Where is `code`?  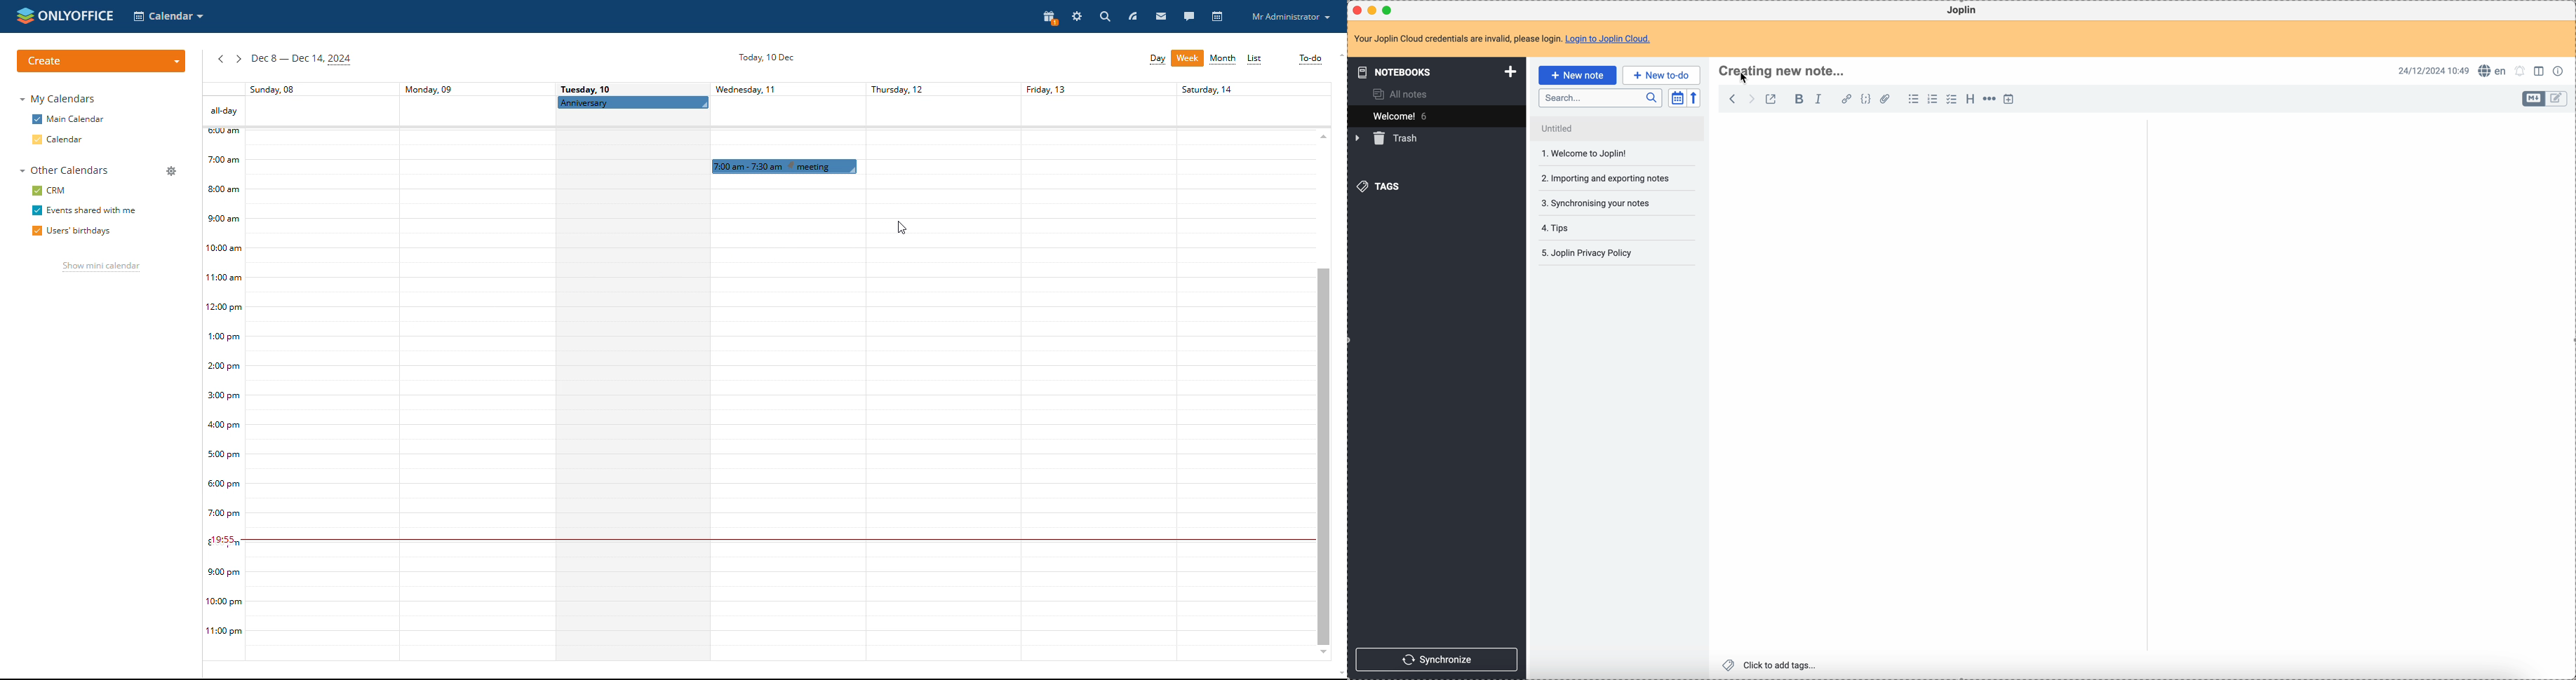 code is located at coordinates (1867, 99).